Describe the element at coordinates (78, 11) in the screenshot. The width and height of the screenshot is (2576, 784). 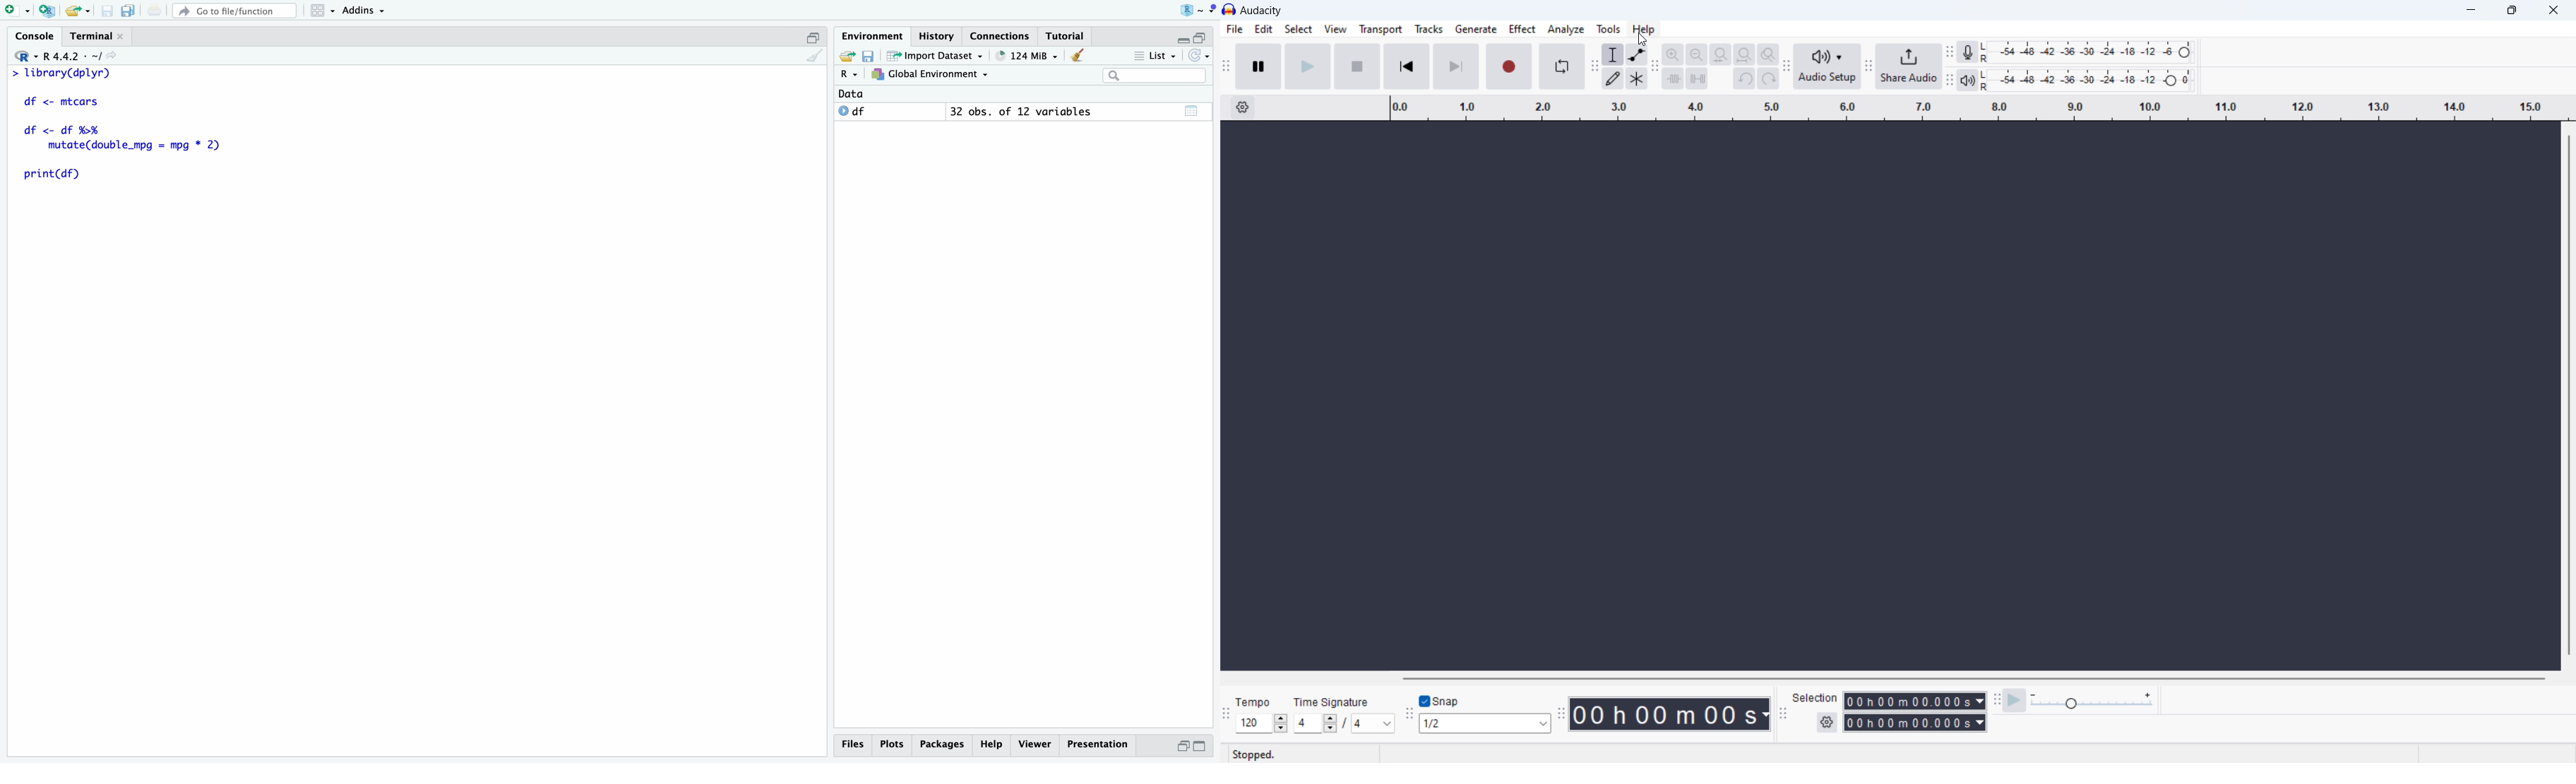
I see `share folder as` at that location.